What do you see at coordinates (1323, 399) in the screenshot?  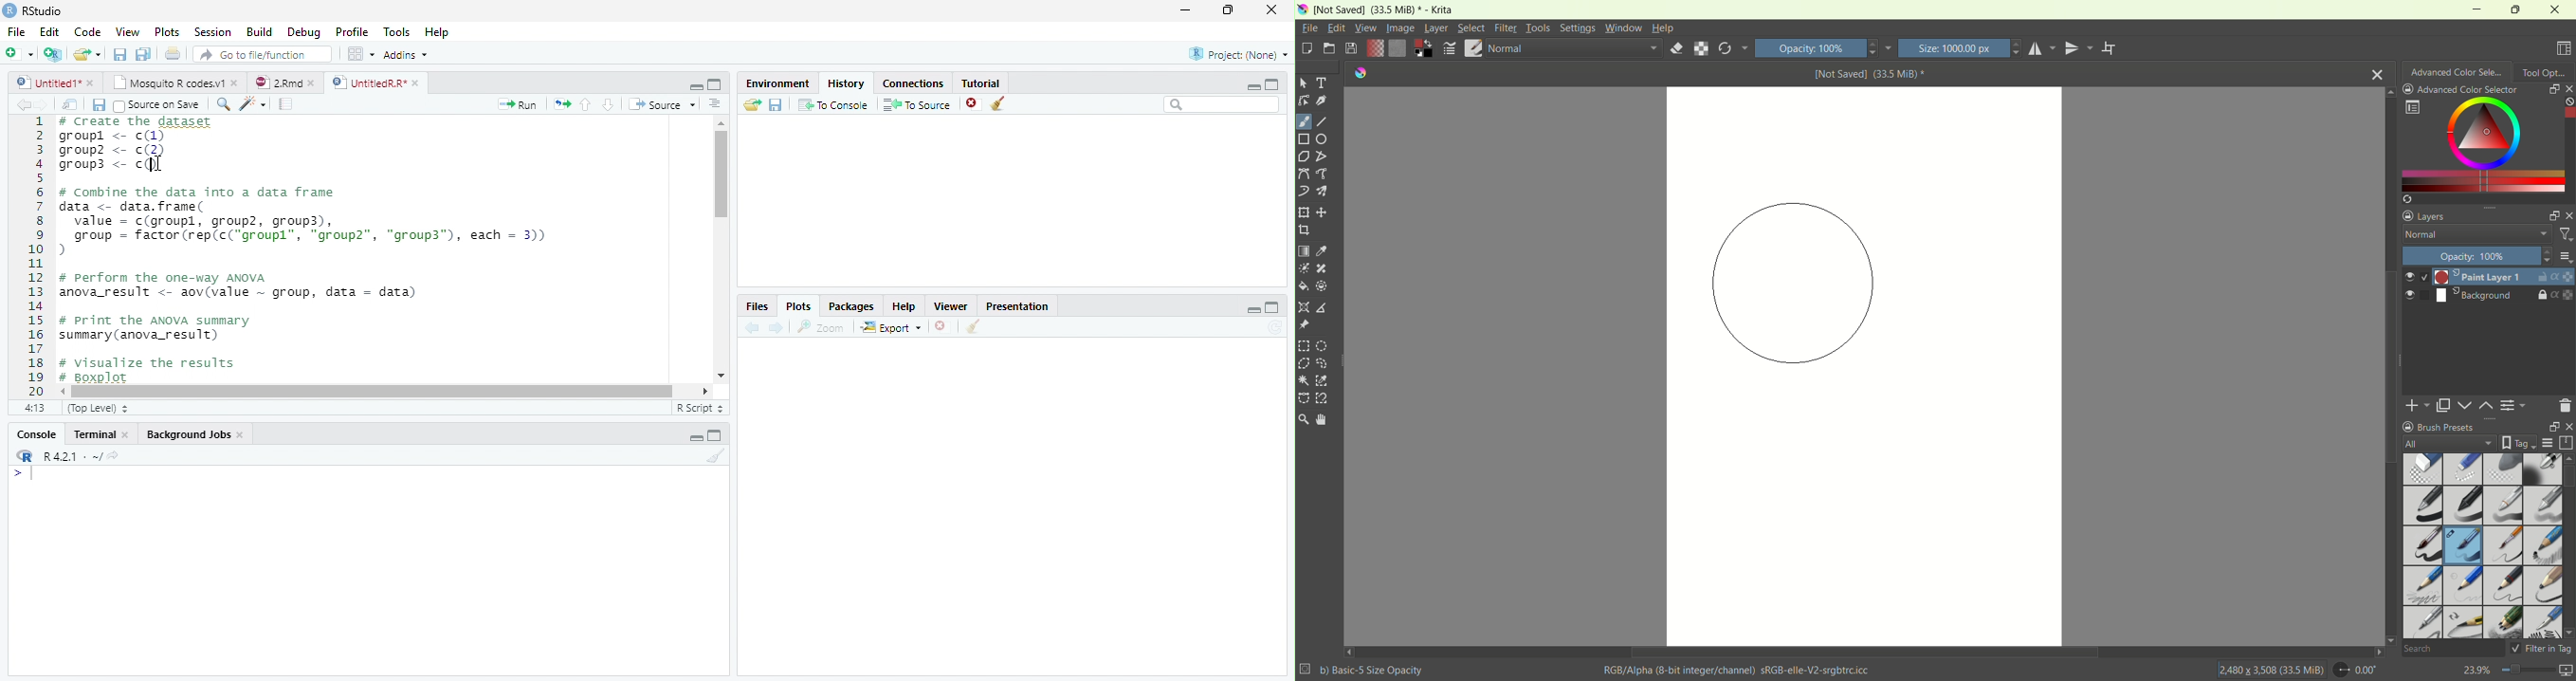 I see `magnetic curve selection` at bounding box center [1323, 399].